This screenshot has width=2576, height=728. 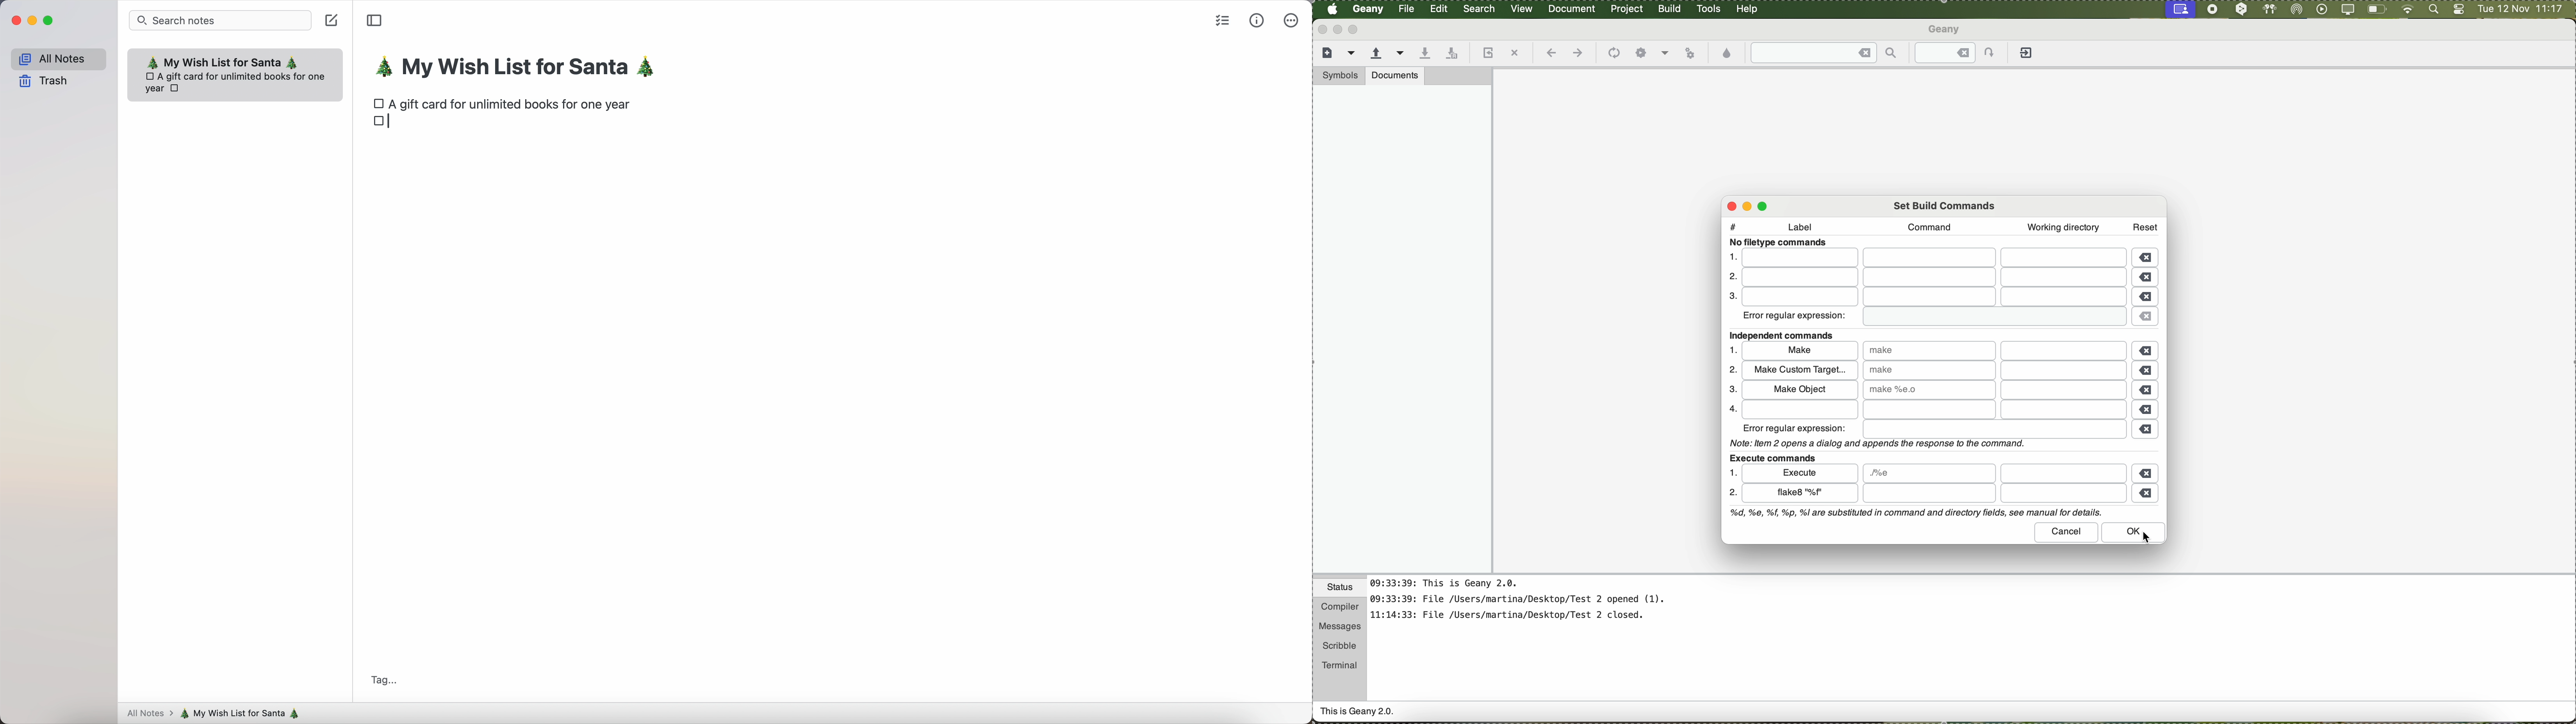 What do you see at coordinates (1340, 646) in the screenshot?
I see `scribble` at bounding box center [1340, 646].